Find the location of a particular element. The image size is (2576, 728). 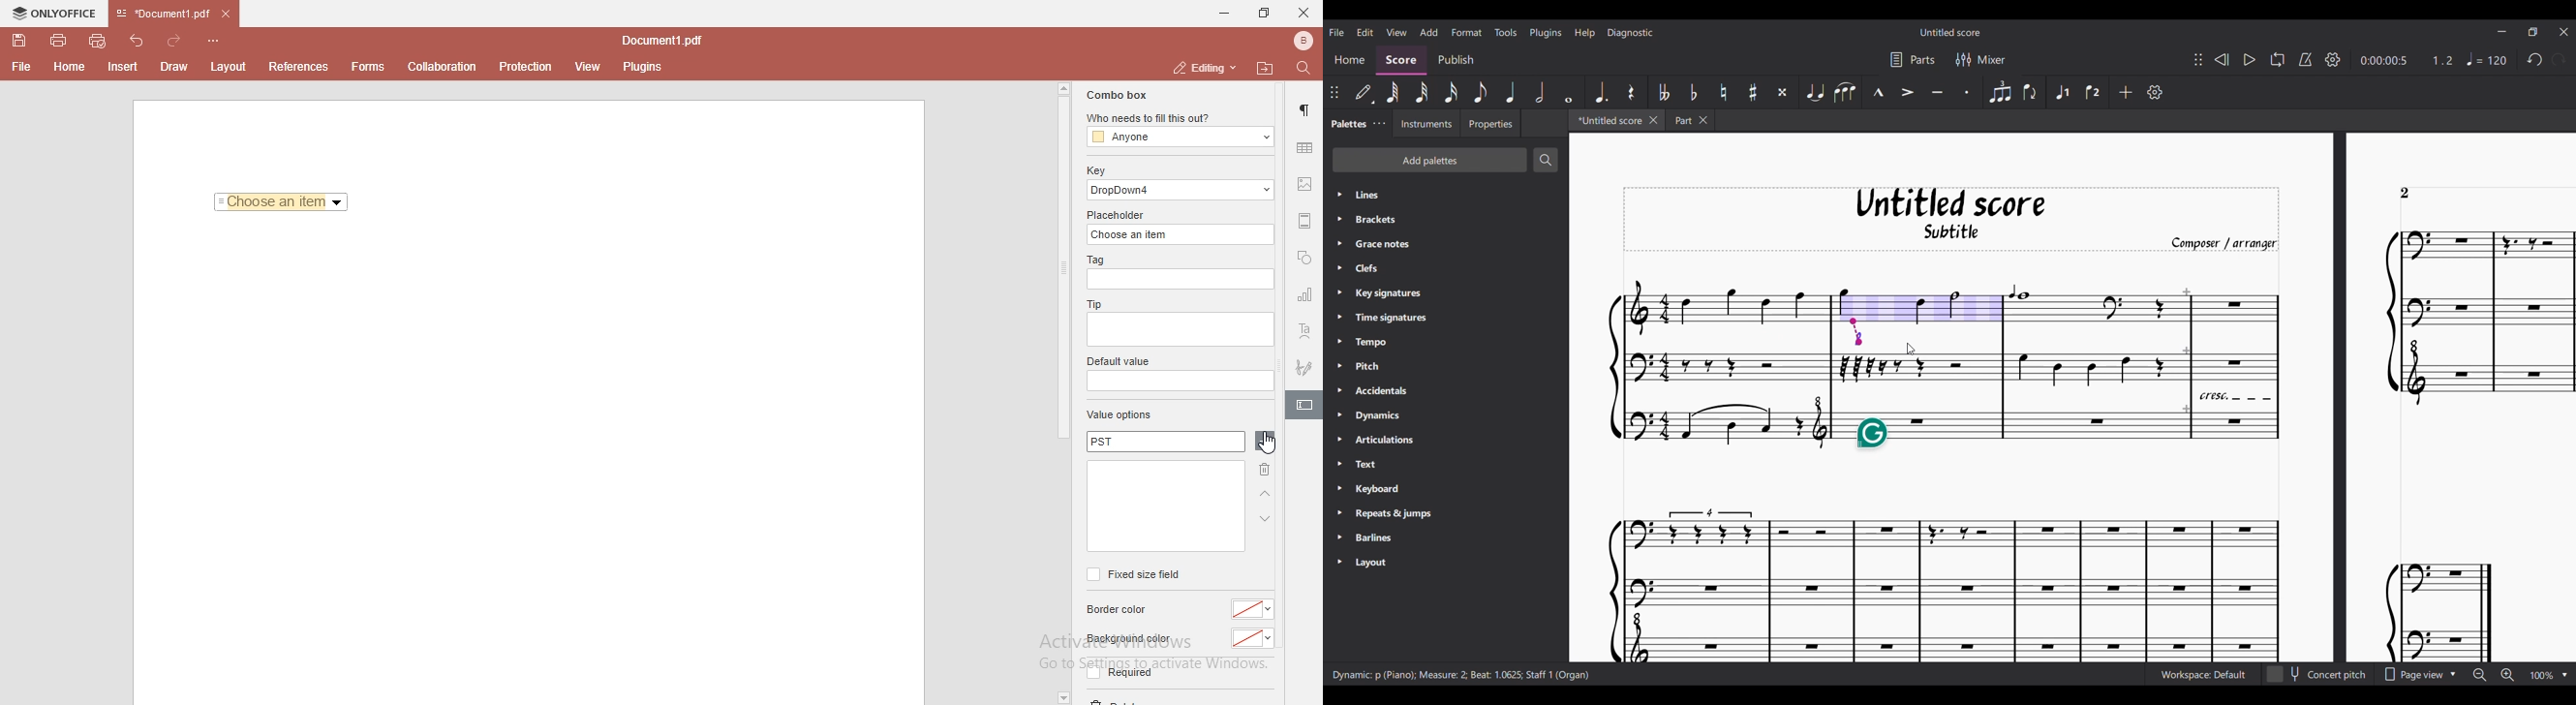

text is located at coordinates (1305, 332).